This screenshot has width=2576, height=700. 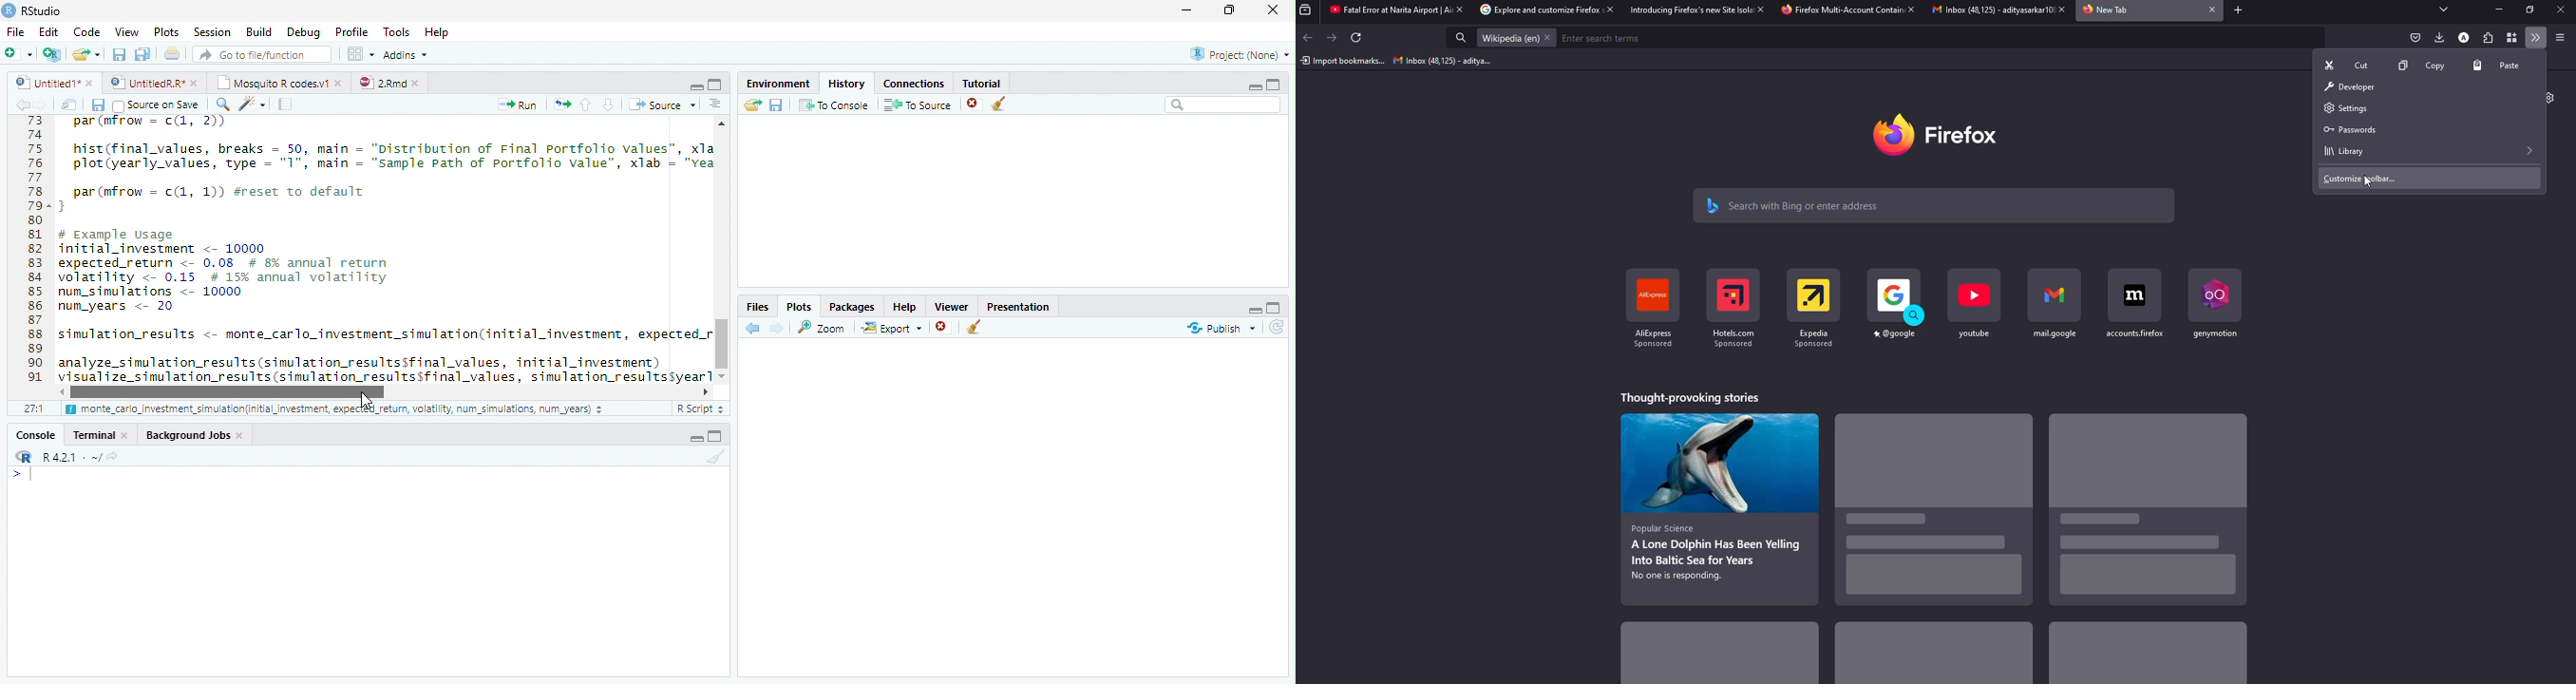 What do you see at coordinates (945, 328) in the screenshot?
I see `Remove selected` at bounding box center [945, 328].